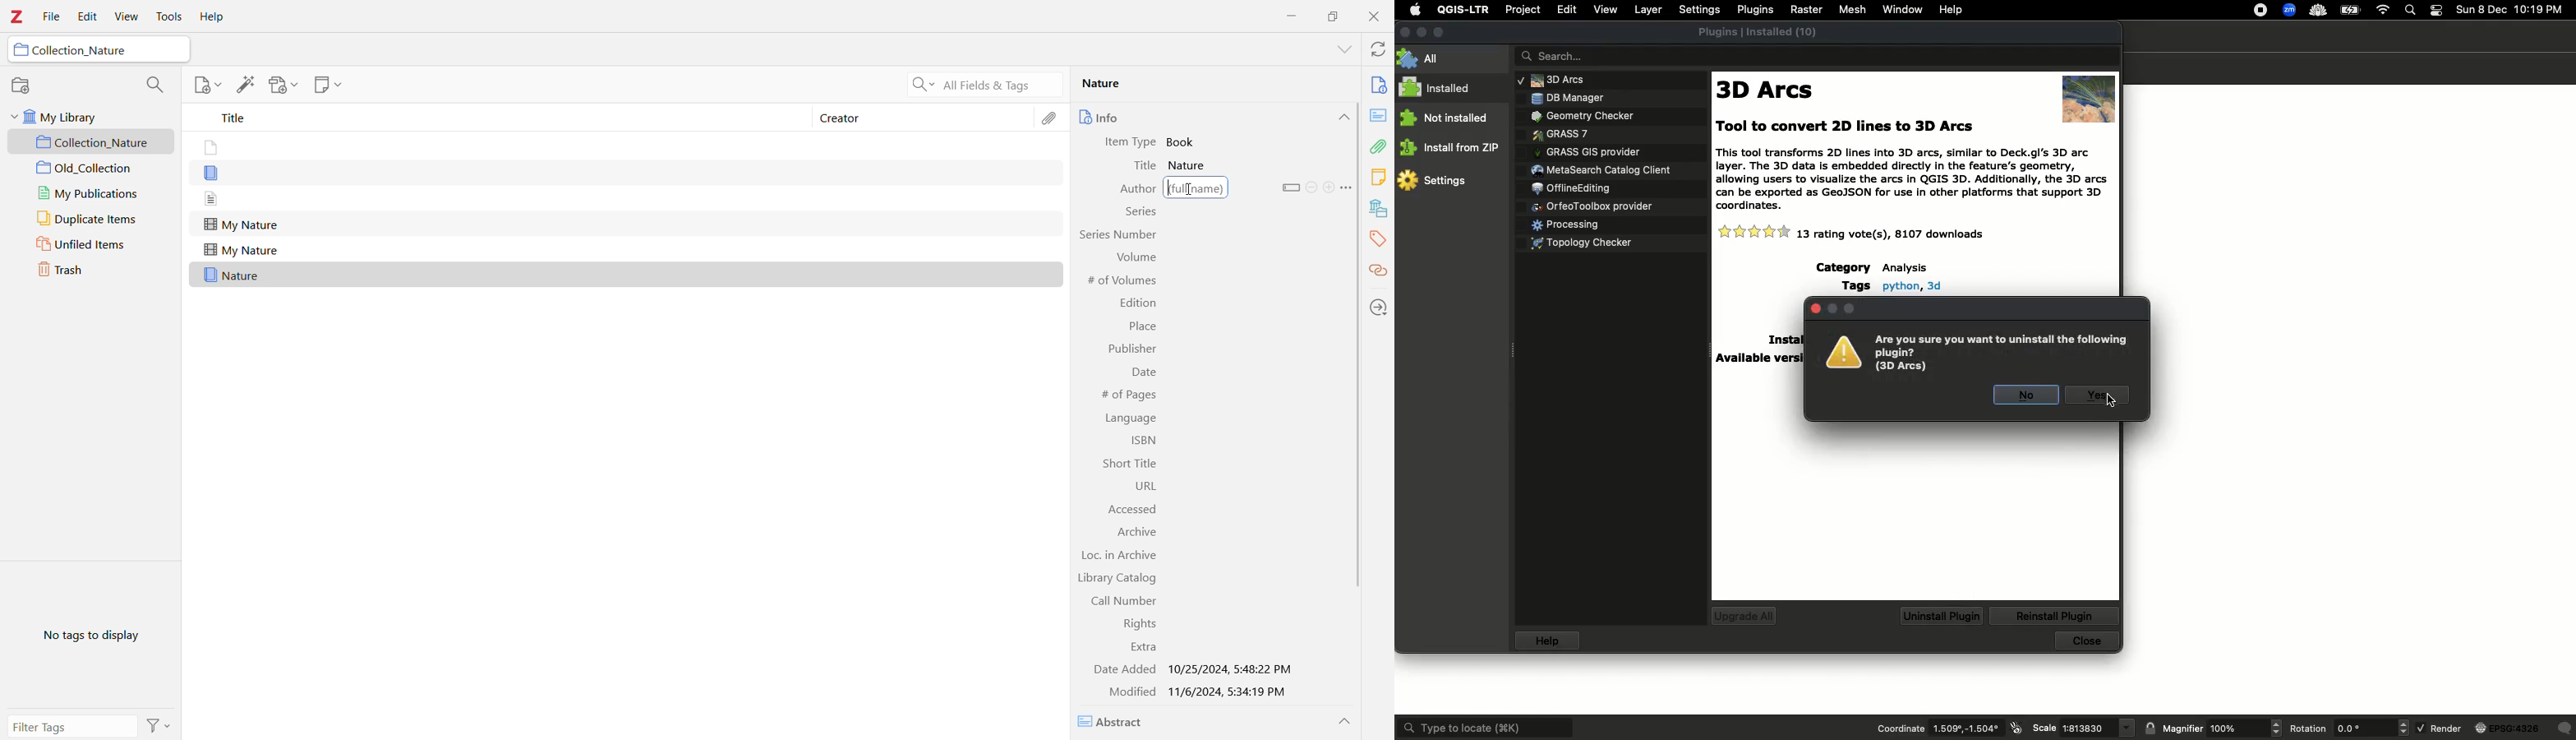  What do you see at coordinates (326, 84) in the screenshot?
I see `New Note` at bounding box center [326, 84].